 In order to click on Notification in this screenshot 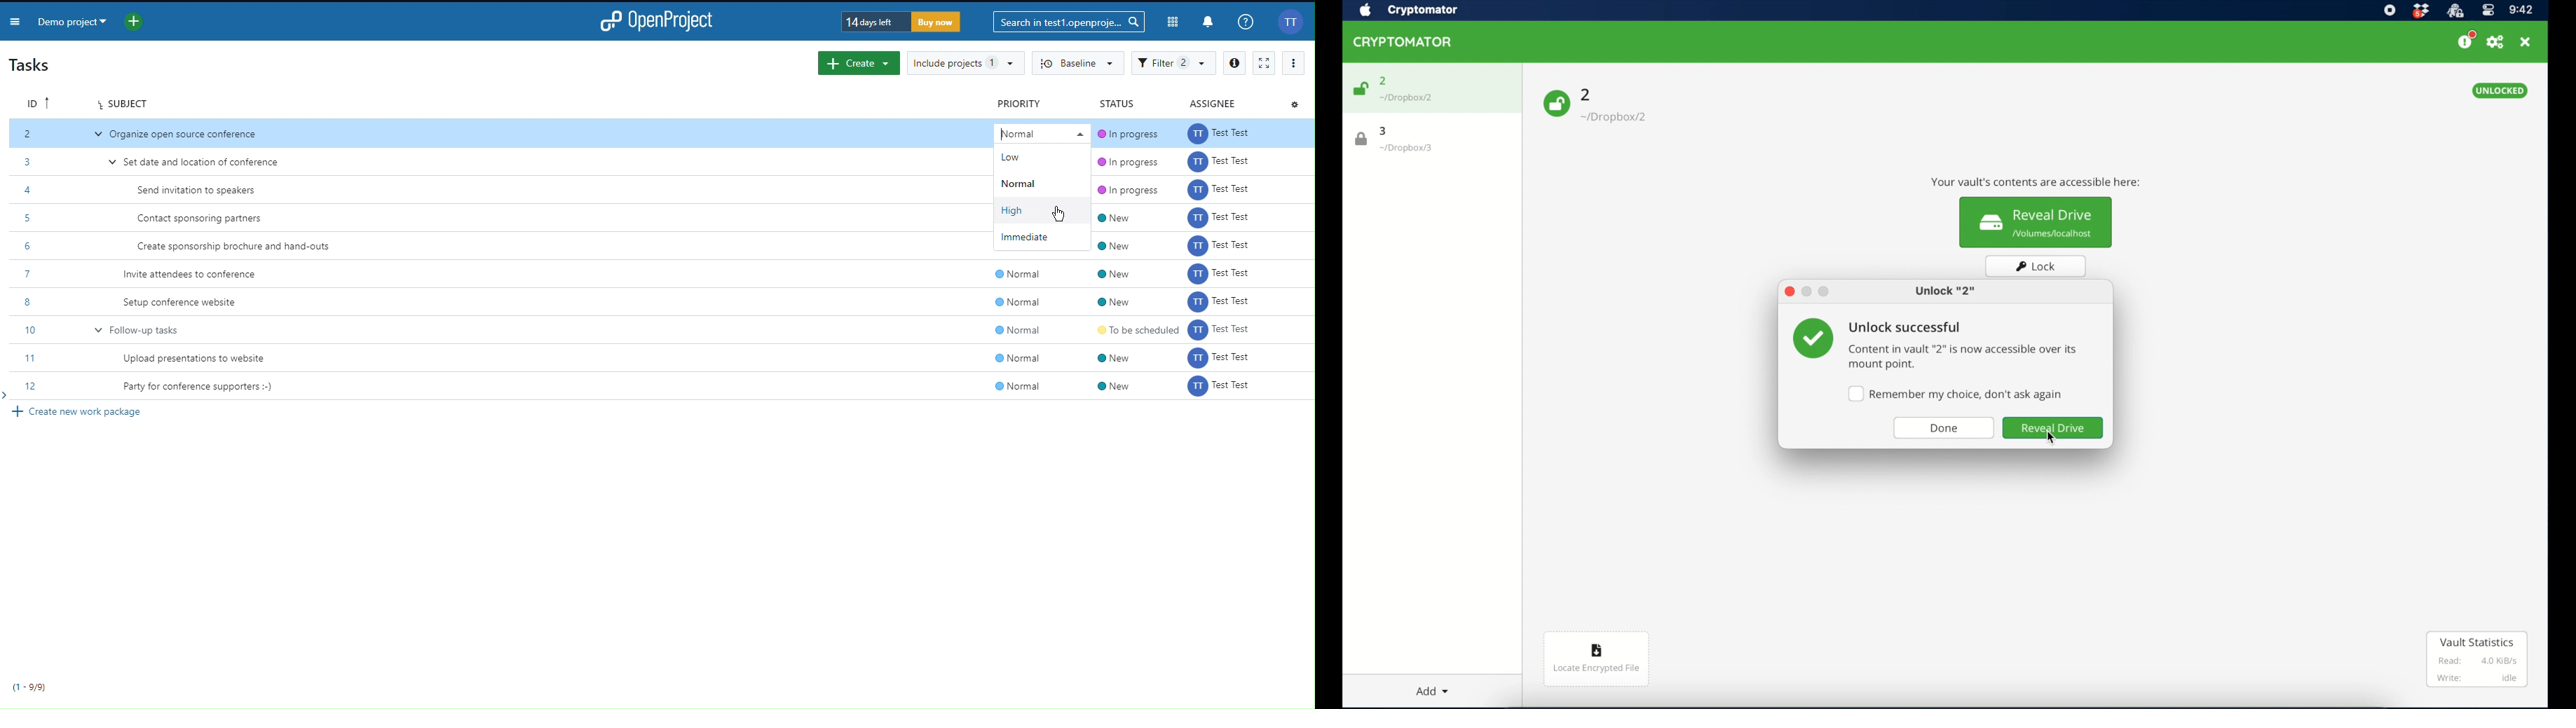, I will do `click(1209, 22)`.